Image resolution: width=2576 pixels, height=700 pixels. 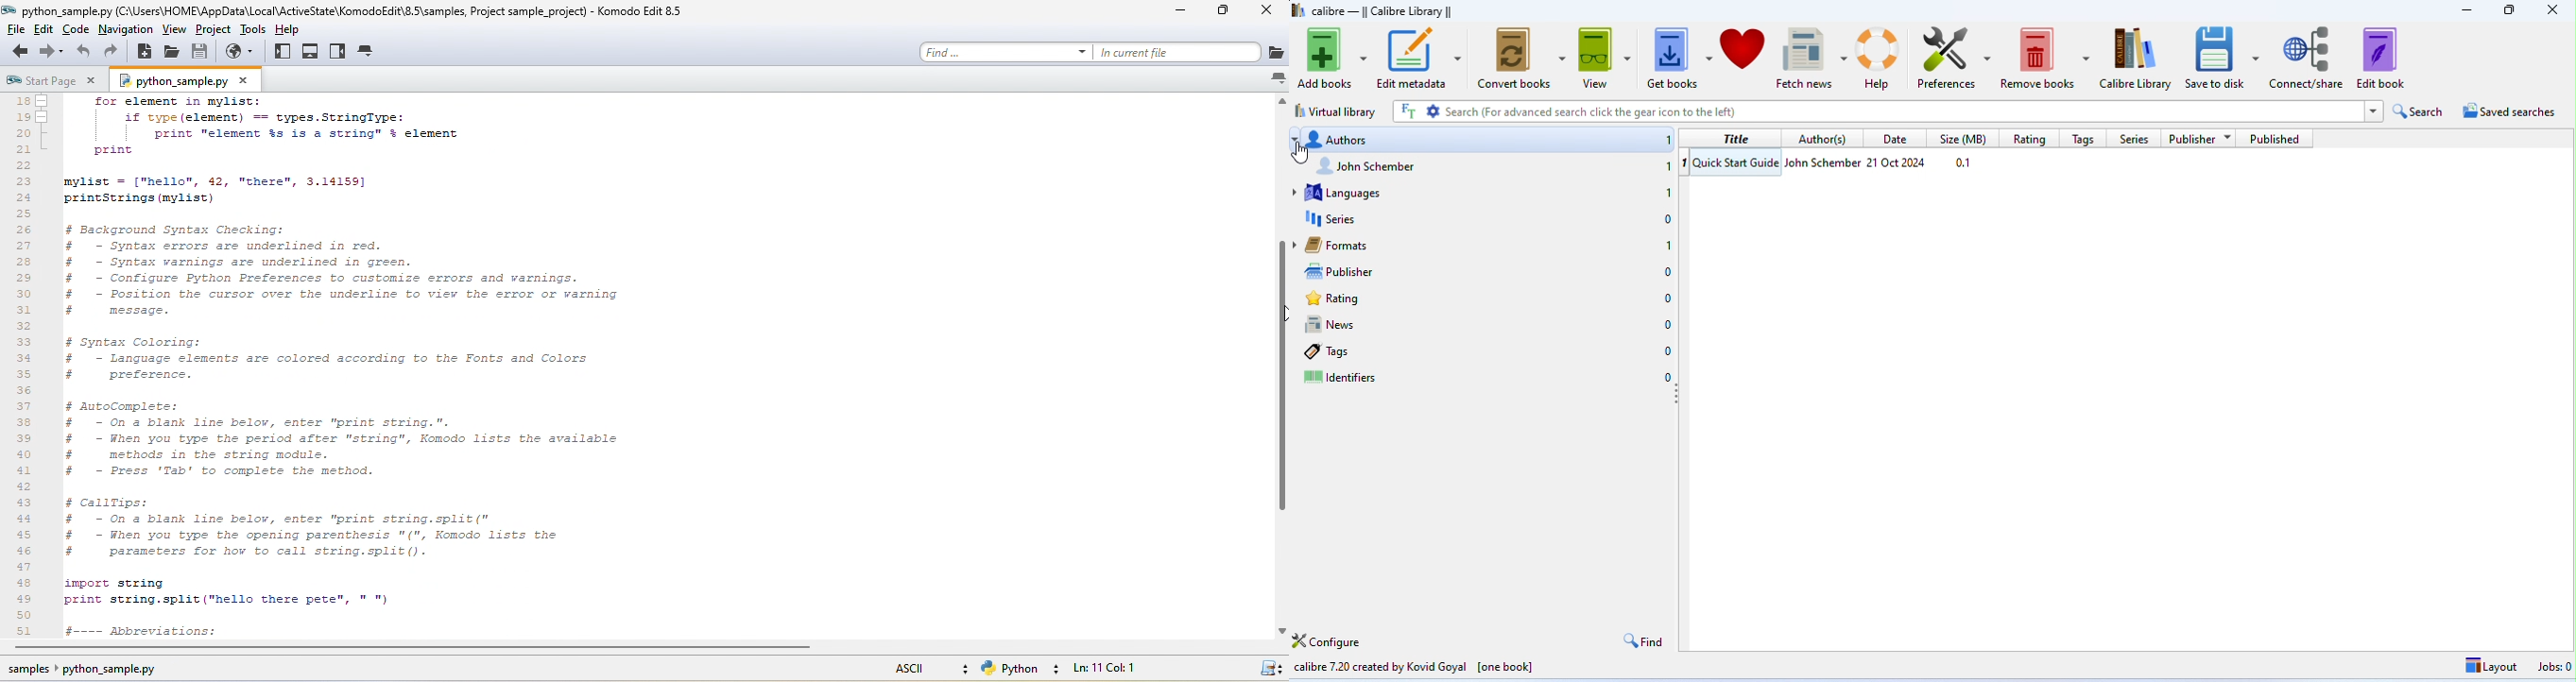 I want to click on series, so click(x=2136, y=139).